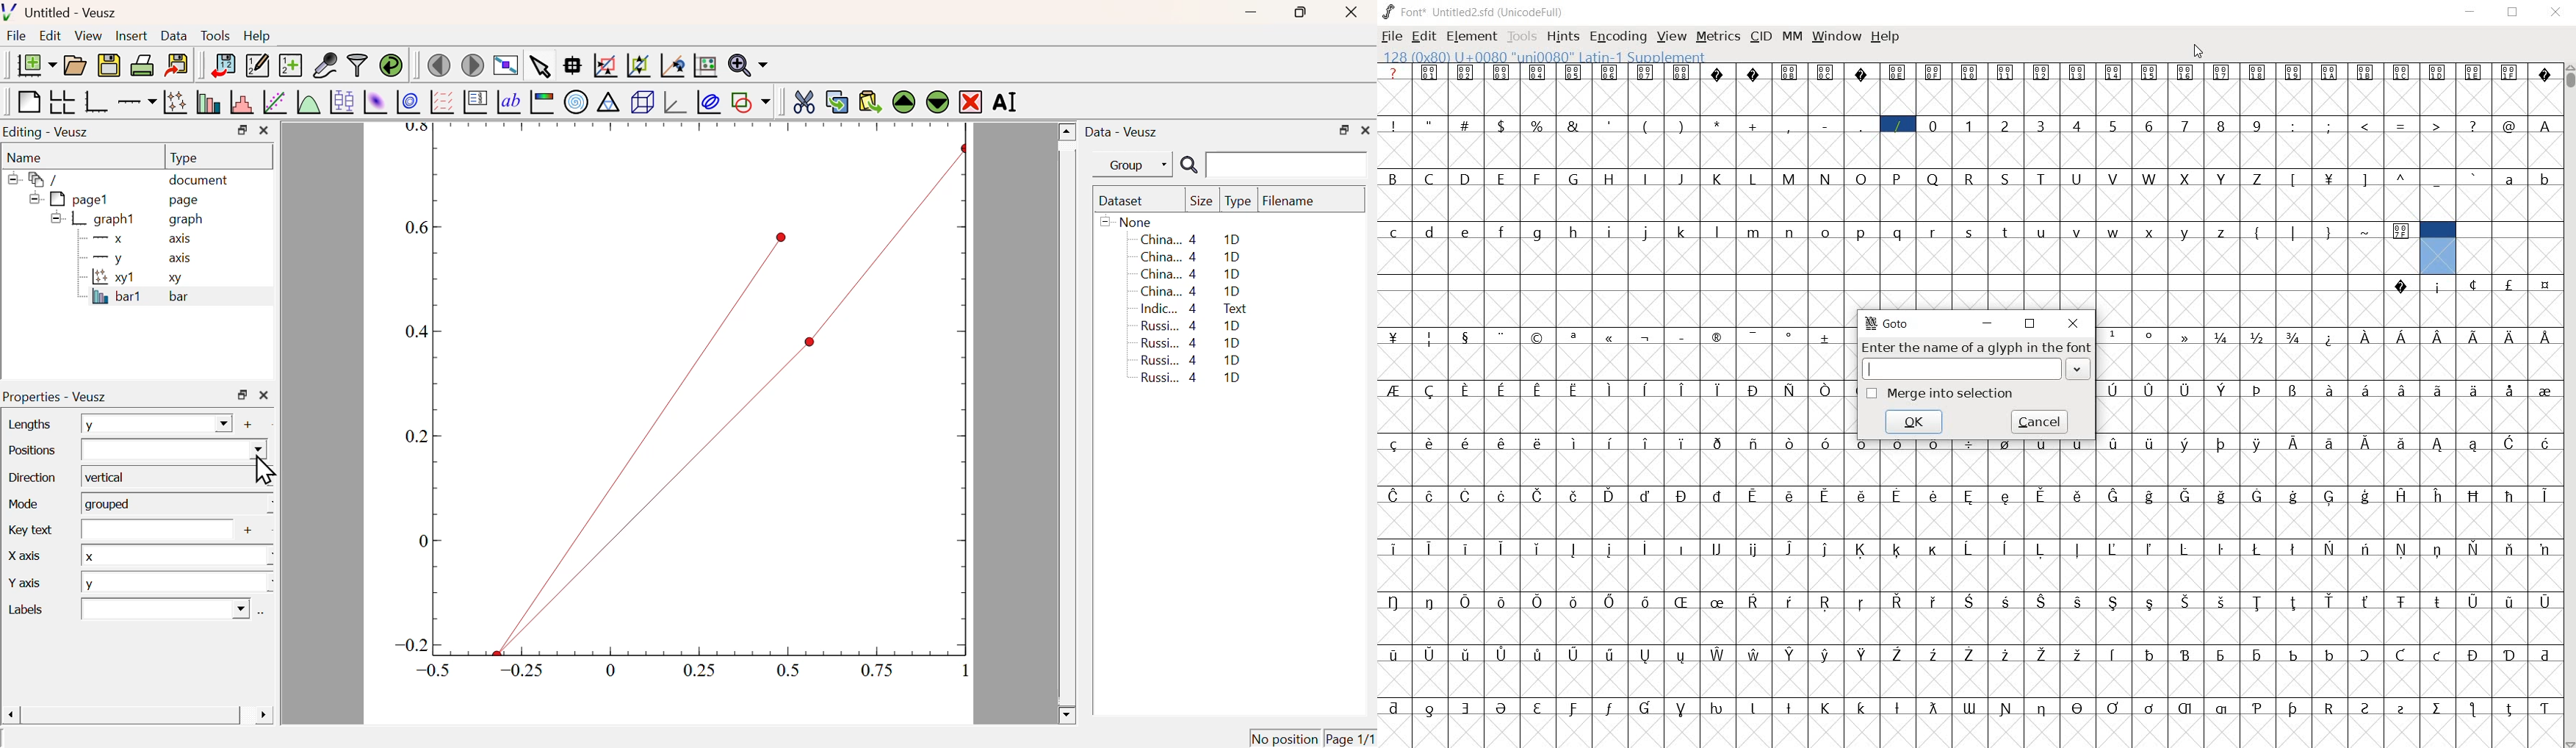 Image resolution: width=2576 pixels, height=756 pixels. Describe the element at coordinates (1299, 12) in the screenshot. I see `Restore Down` at that location.